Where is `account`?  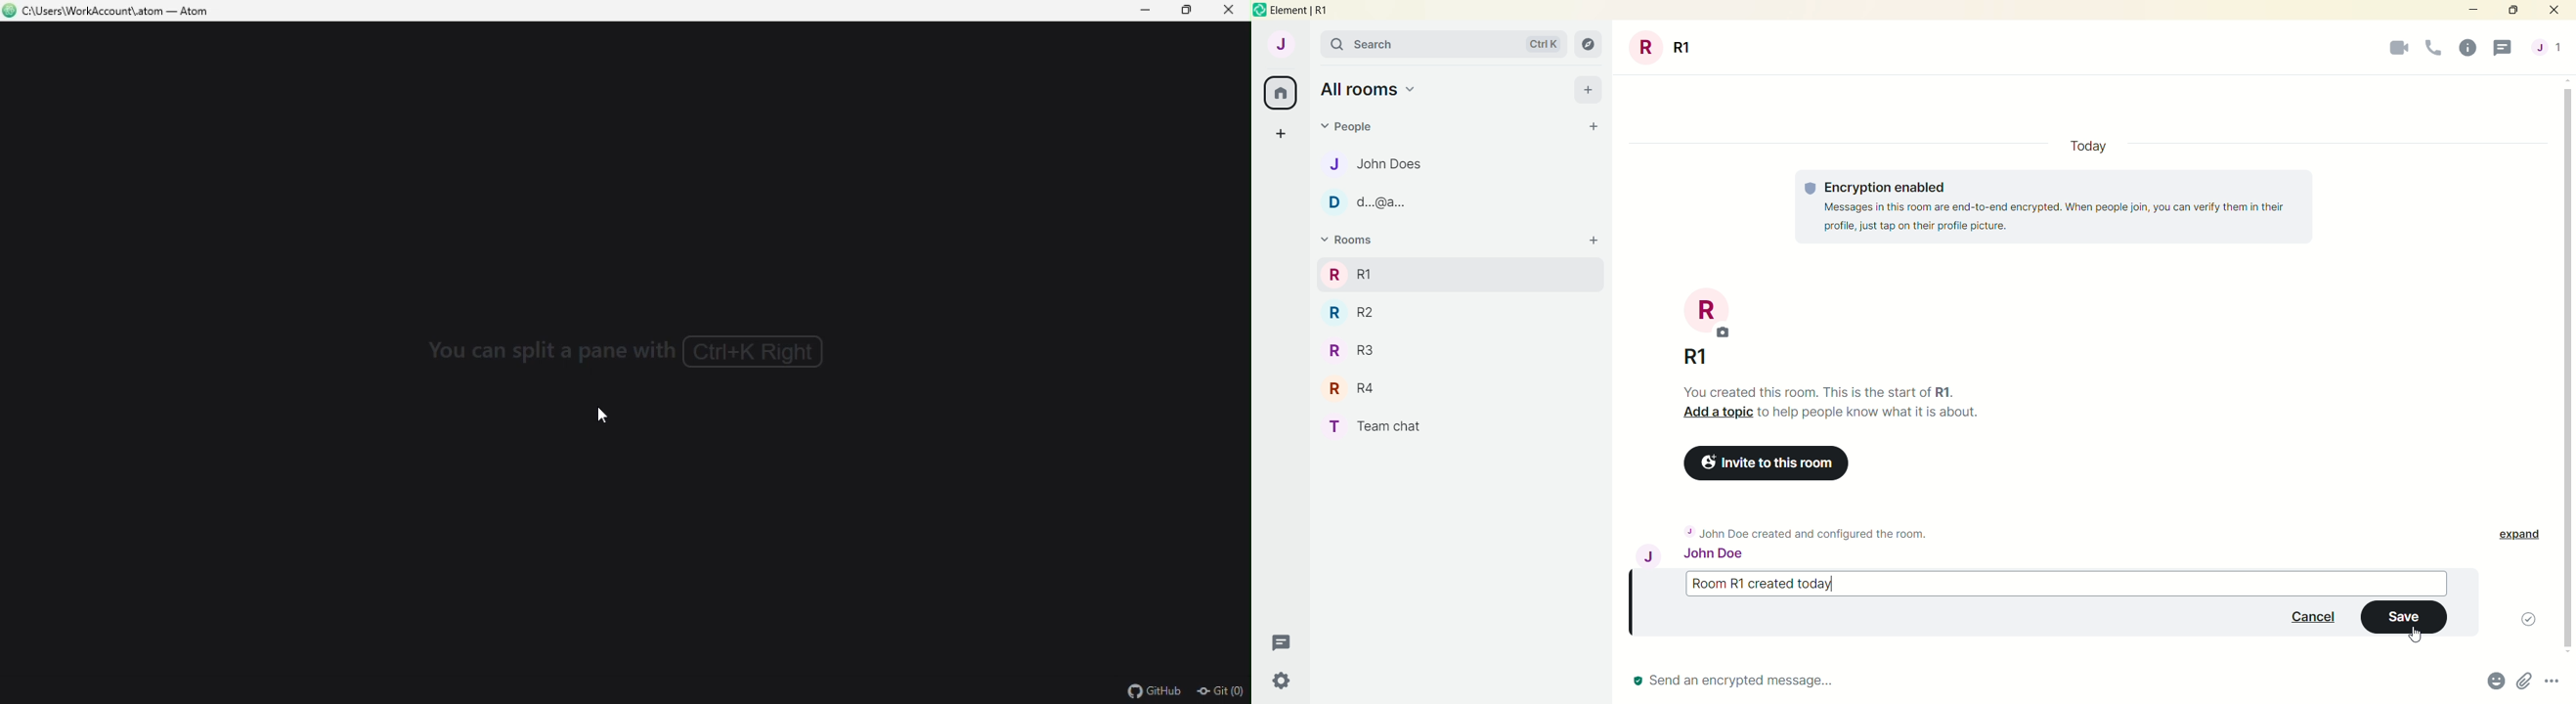 account is located at coordinates (1282, 47).